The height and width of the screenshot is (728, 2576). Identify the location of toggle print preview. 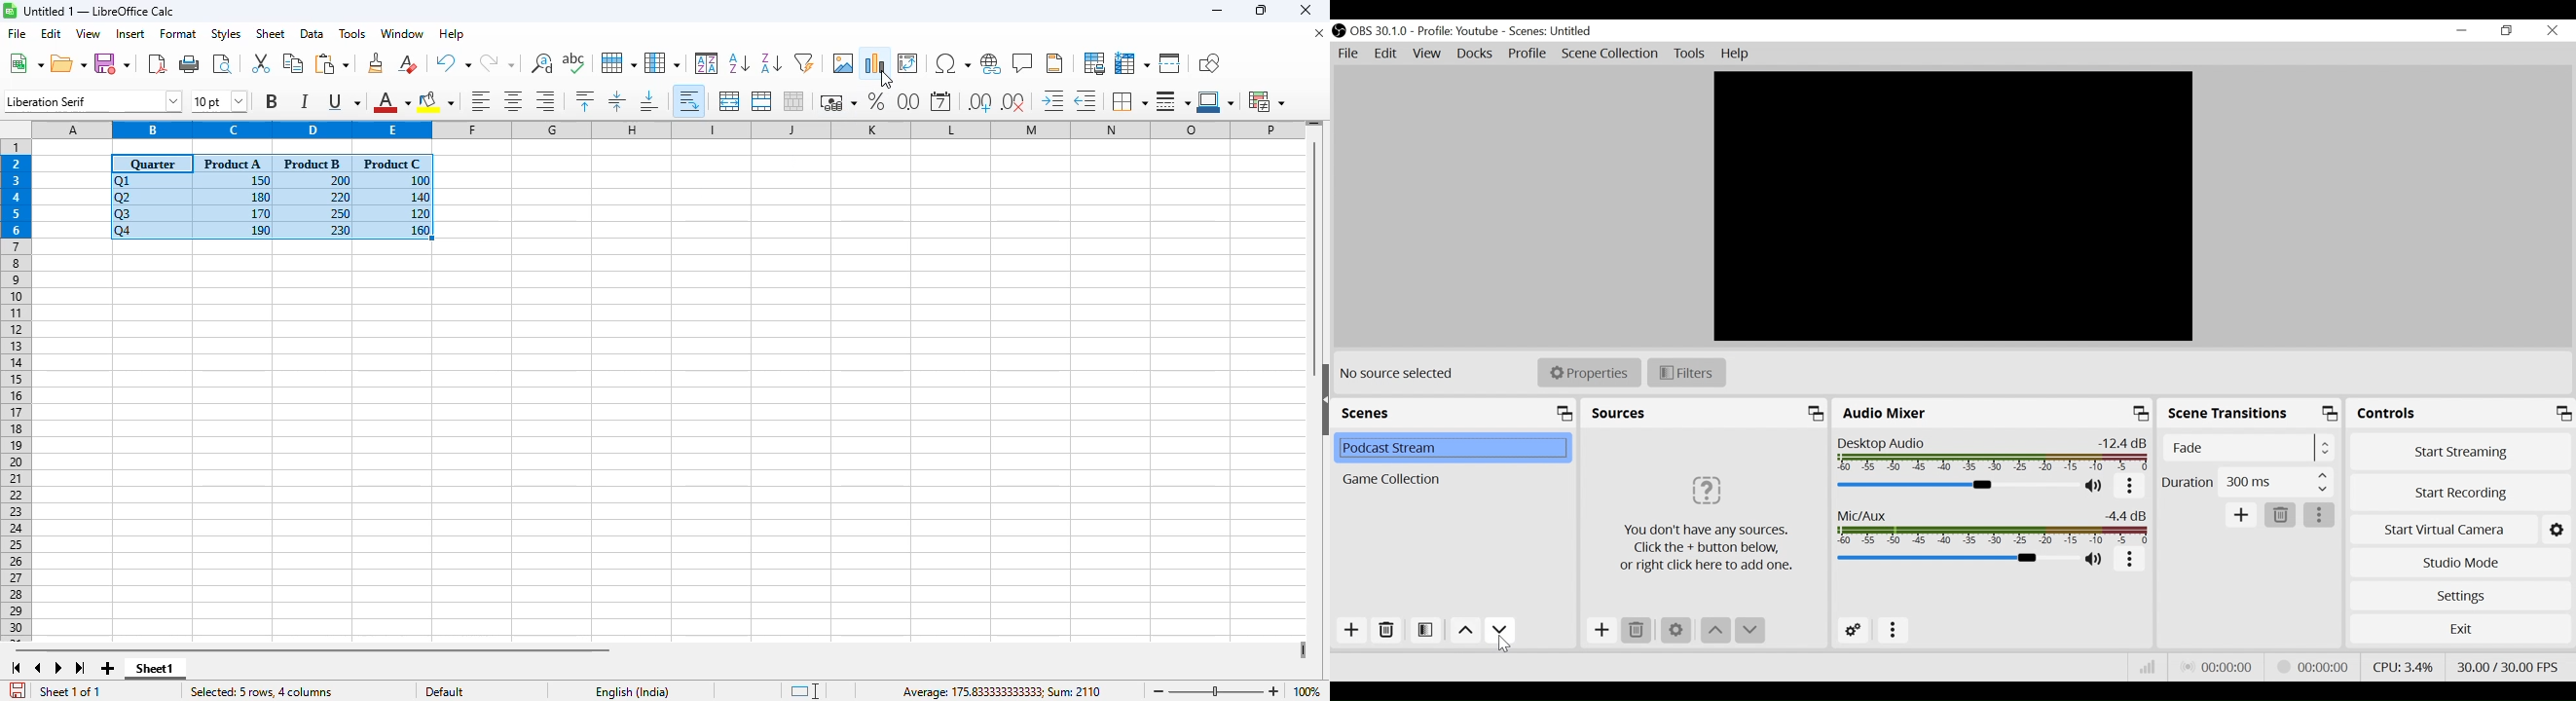
(222, 64).